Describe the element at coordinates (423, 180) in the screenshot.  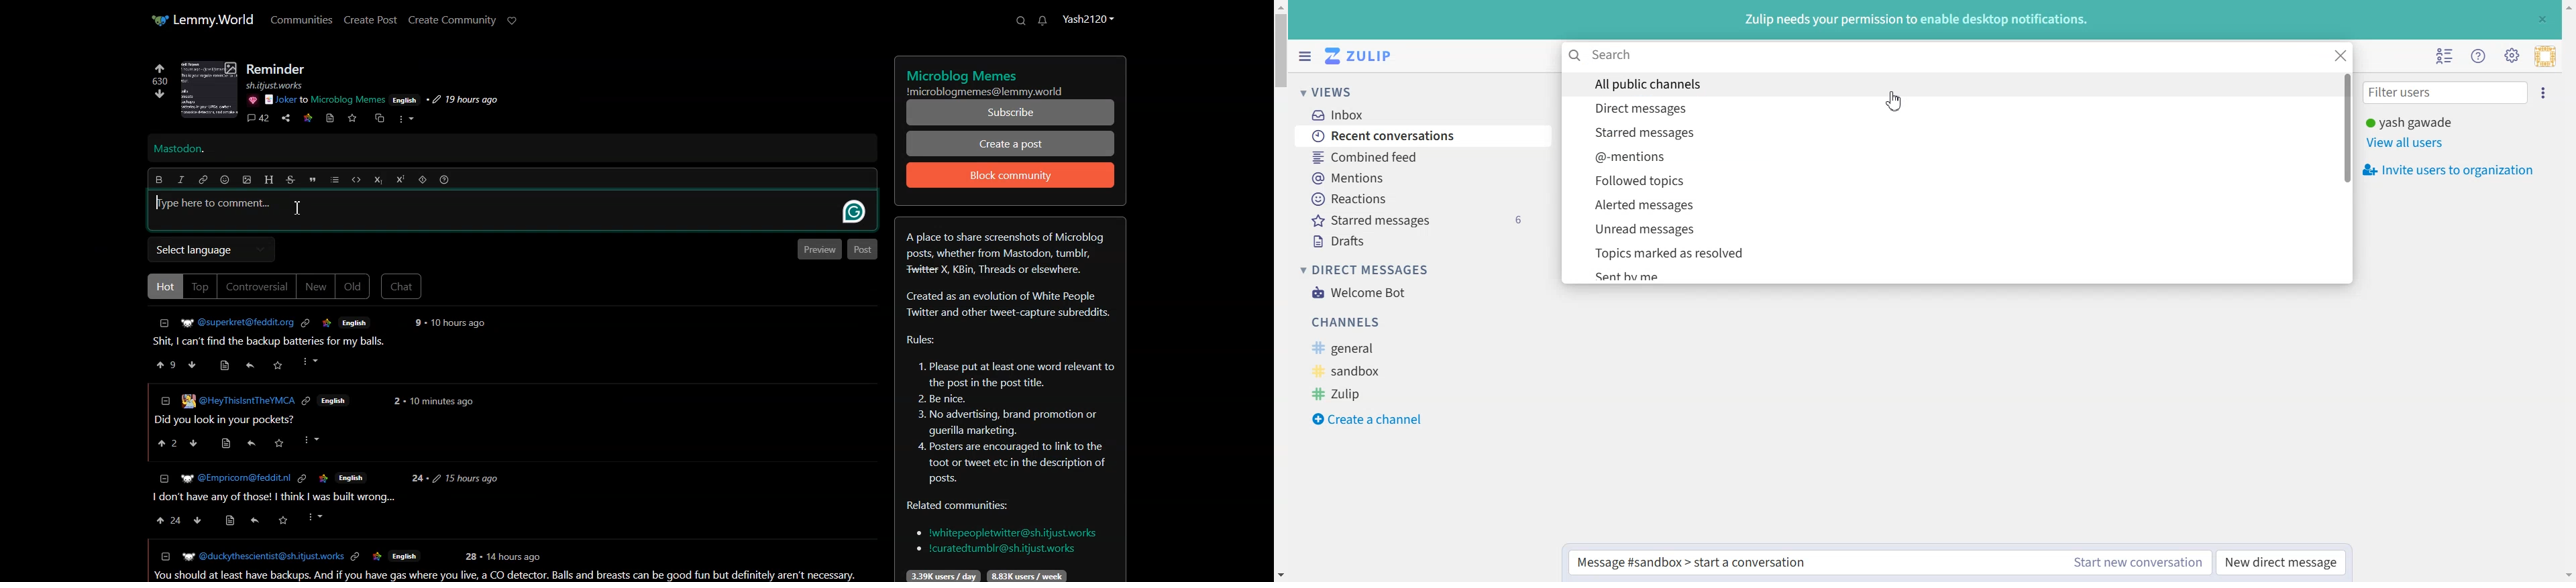
I see `Spoiler` at that location.